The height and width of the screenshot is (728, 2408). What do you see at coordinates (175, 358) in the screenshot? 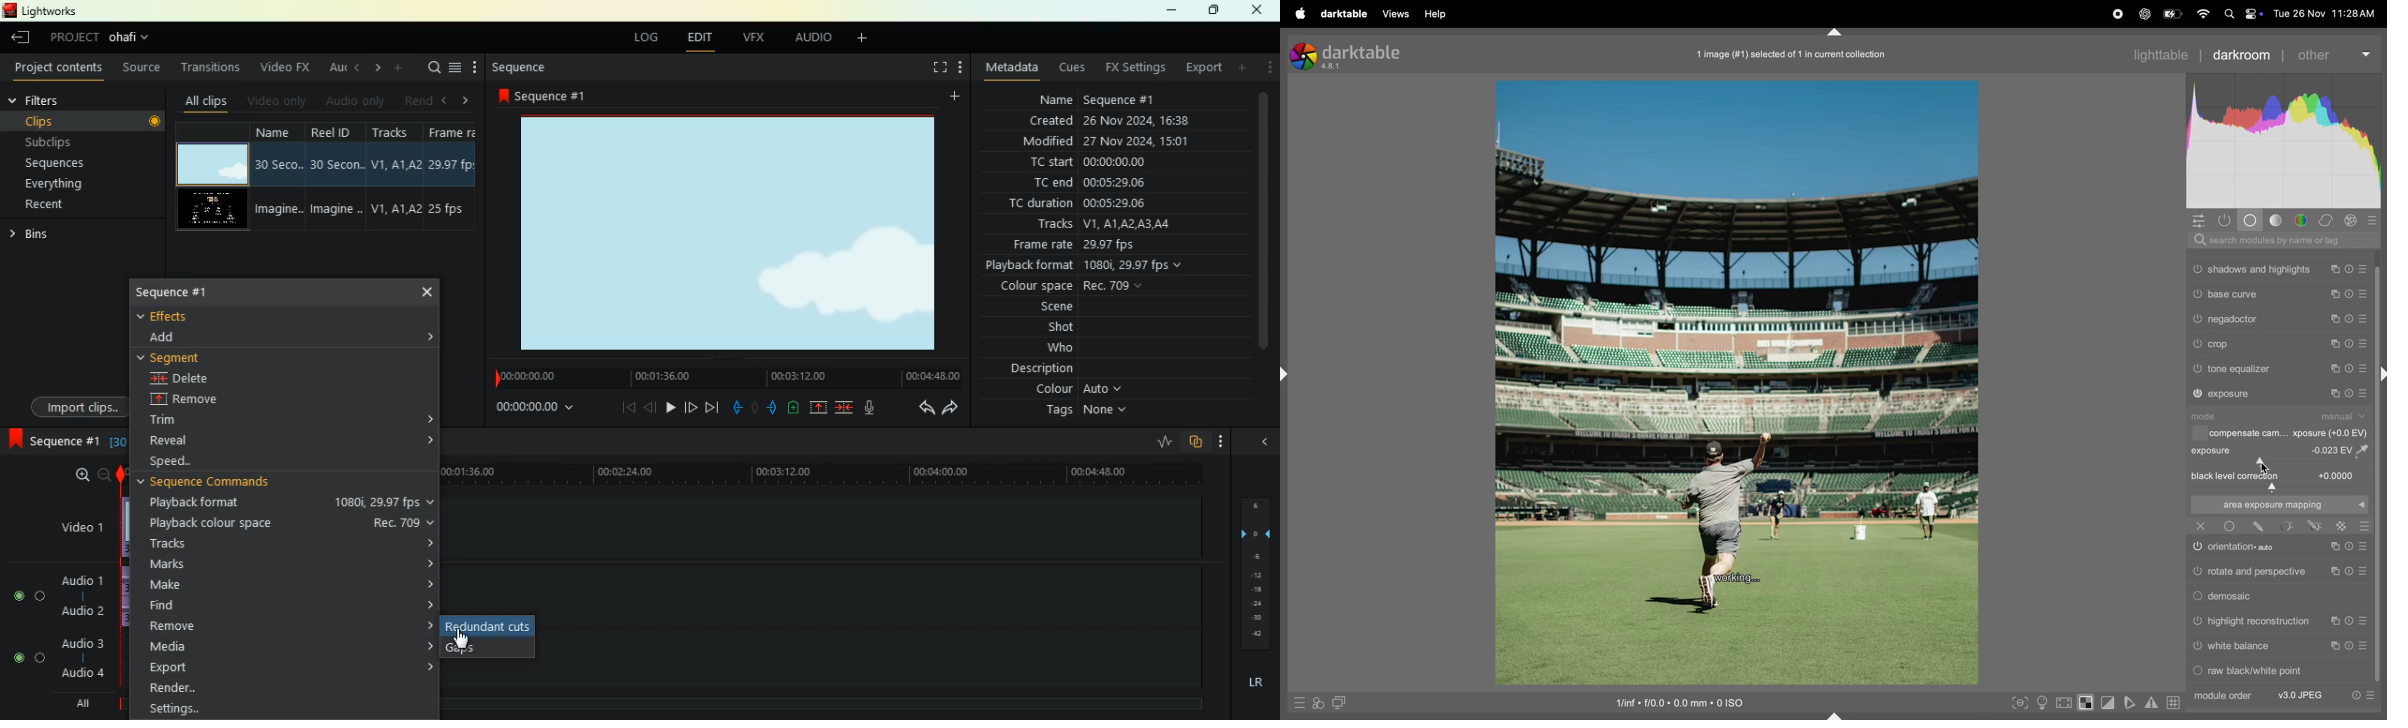
I see `segment` at bounding box center [175, 358].